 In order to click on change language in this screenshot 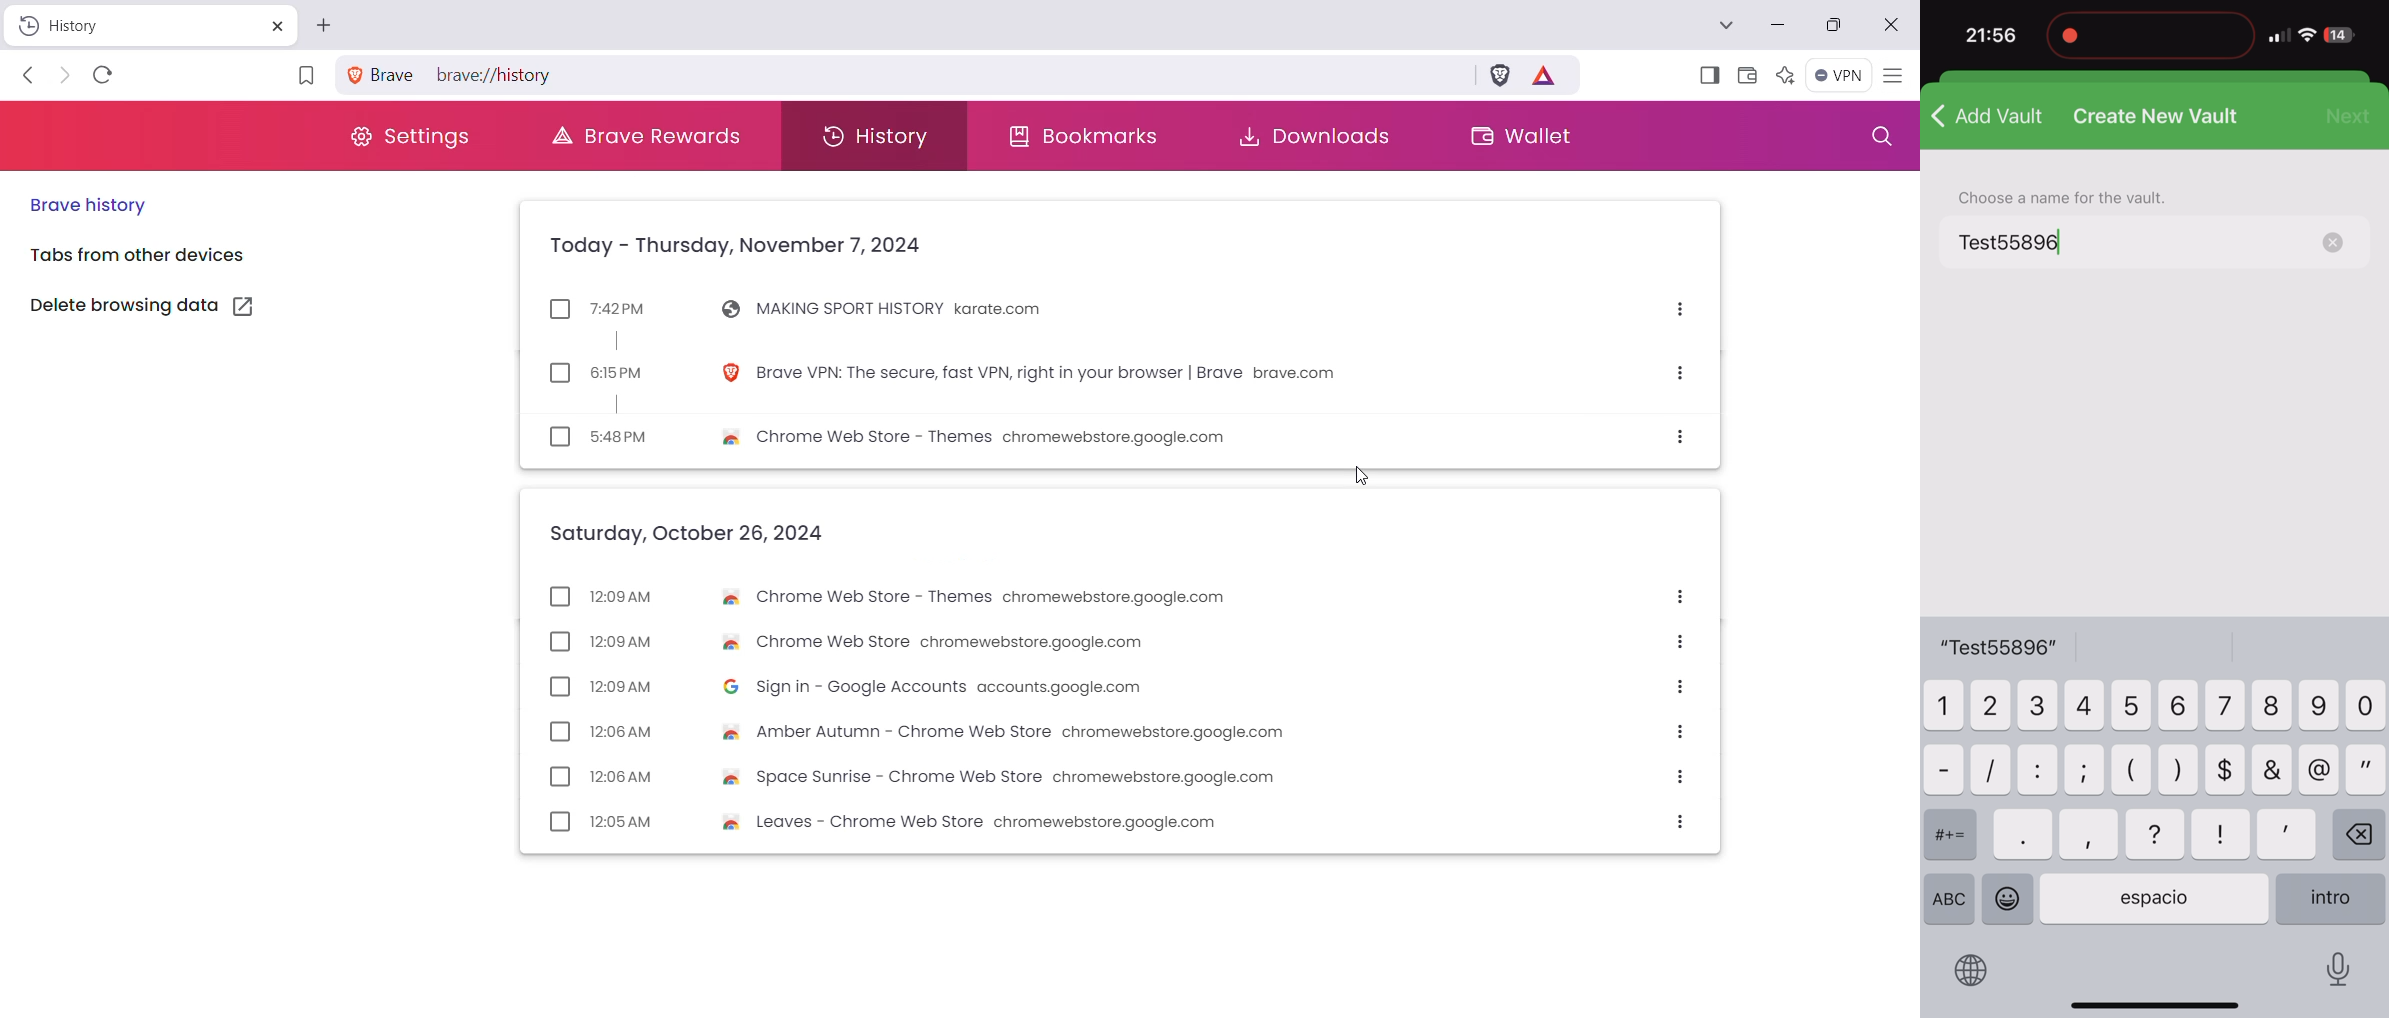, I will do `click(1974, 971)`.